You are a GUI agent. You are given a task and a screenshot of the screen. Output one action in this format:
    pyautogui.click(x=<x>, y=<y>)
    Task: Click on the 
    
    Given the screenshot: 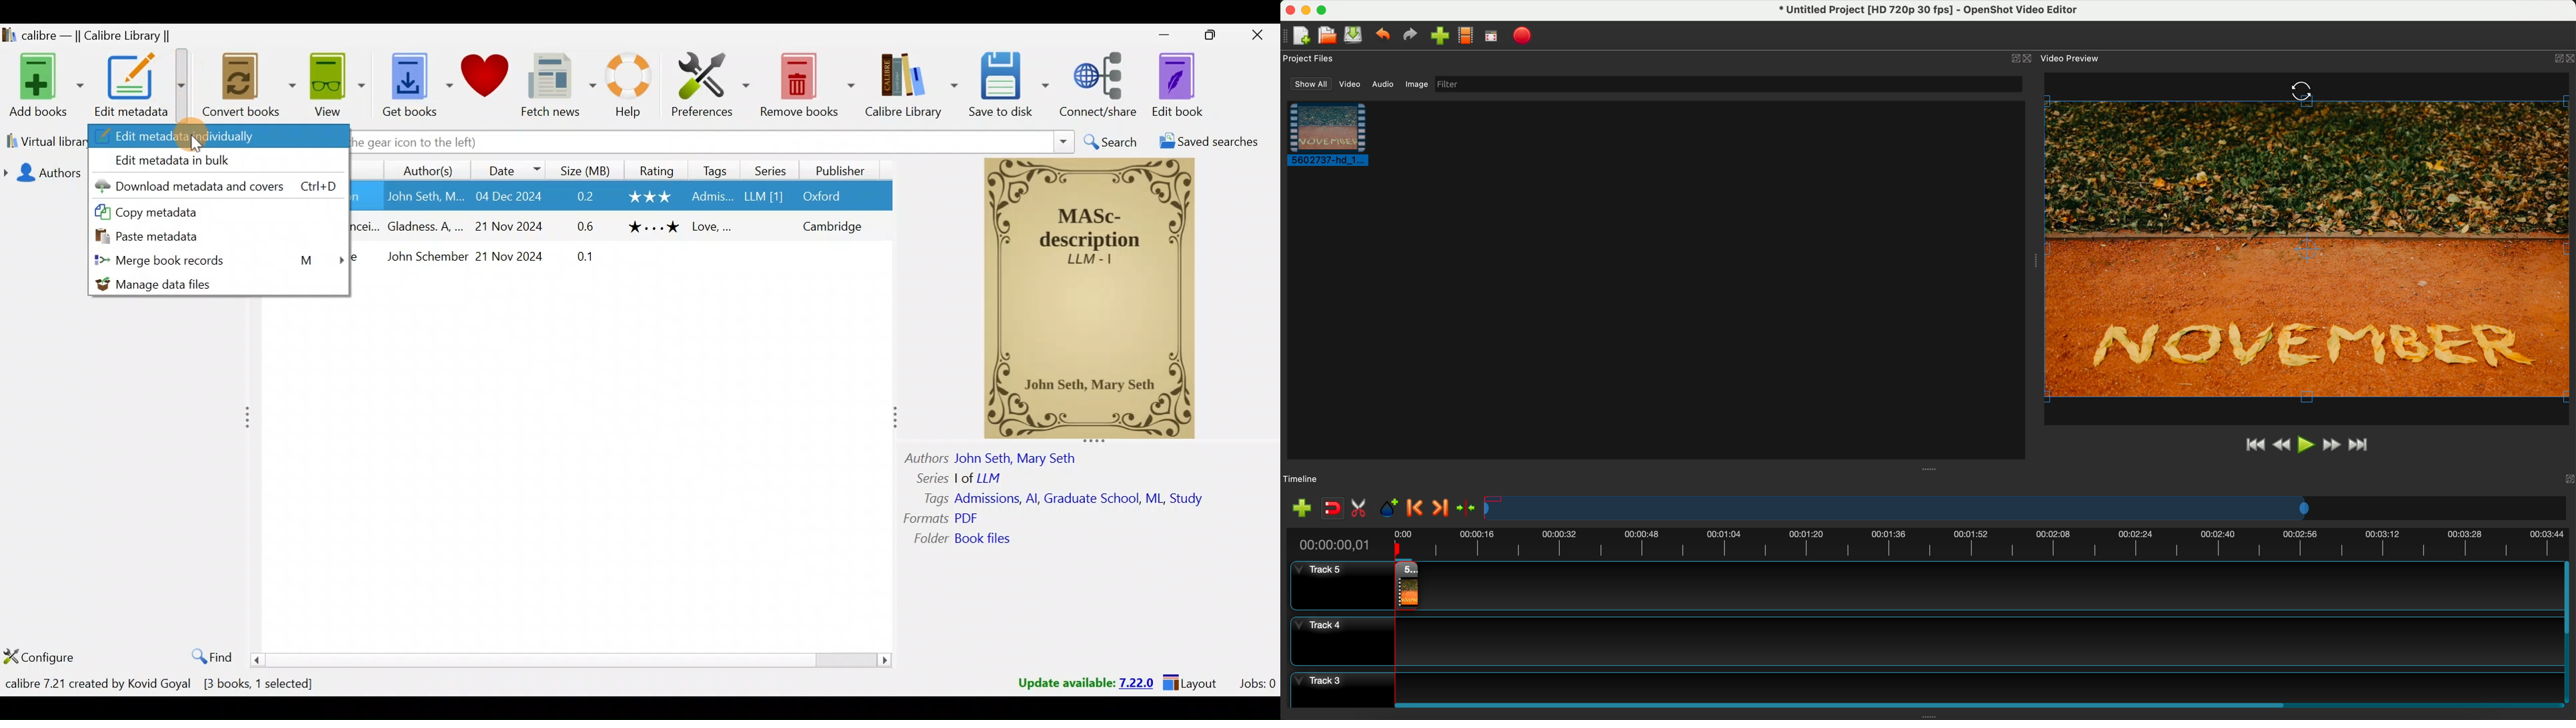 What is the action you would take?
    pyautogui.click(x=926, y=459)
    